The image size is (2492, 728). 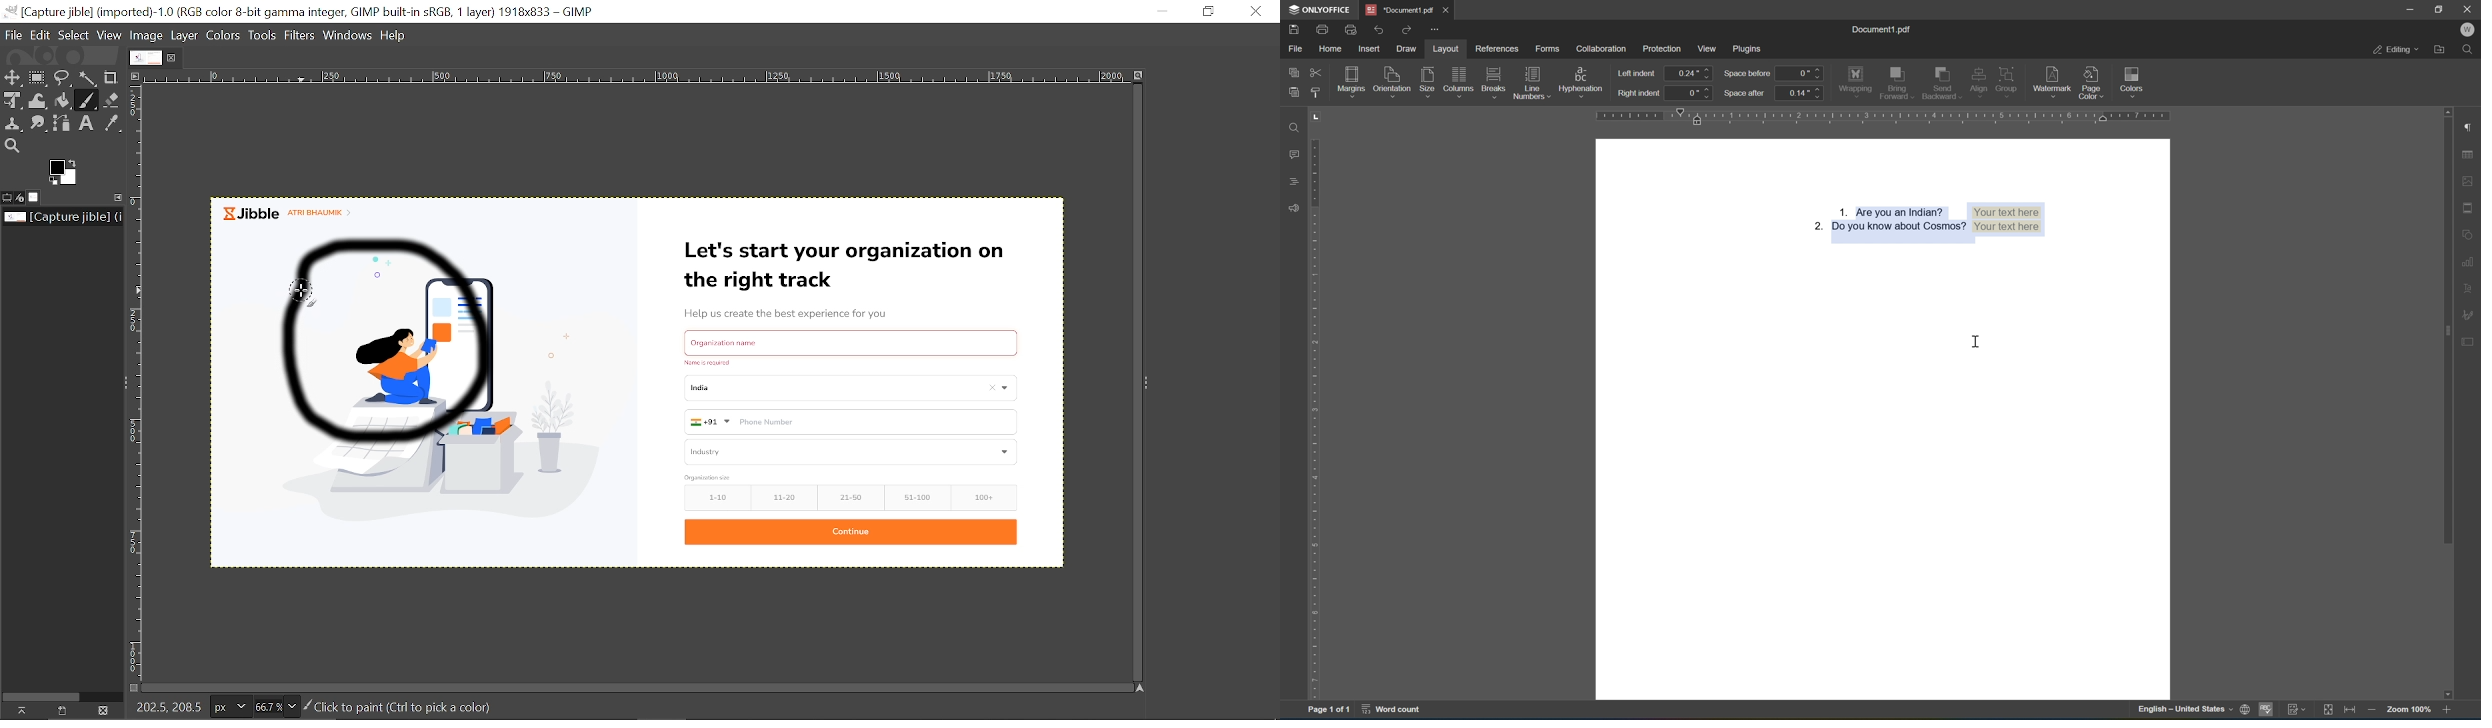 What do you see at coordinates (1429, 81) in the screenshot?
I see `size` at bounding box center [1429, 81].